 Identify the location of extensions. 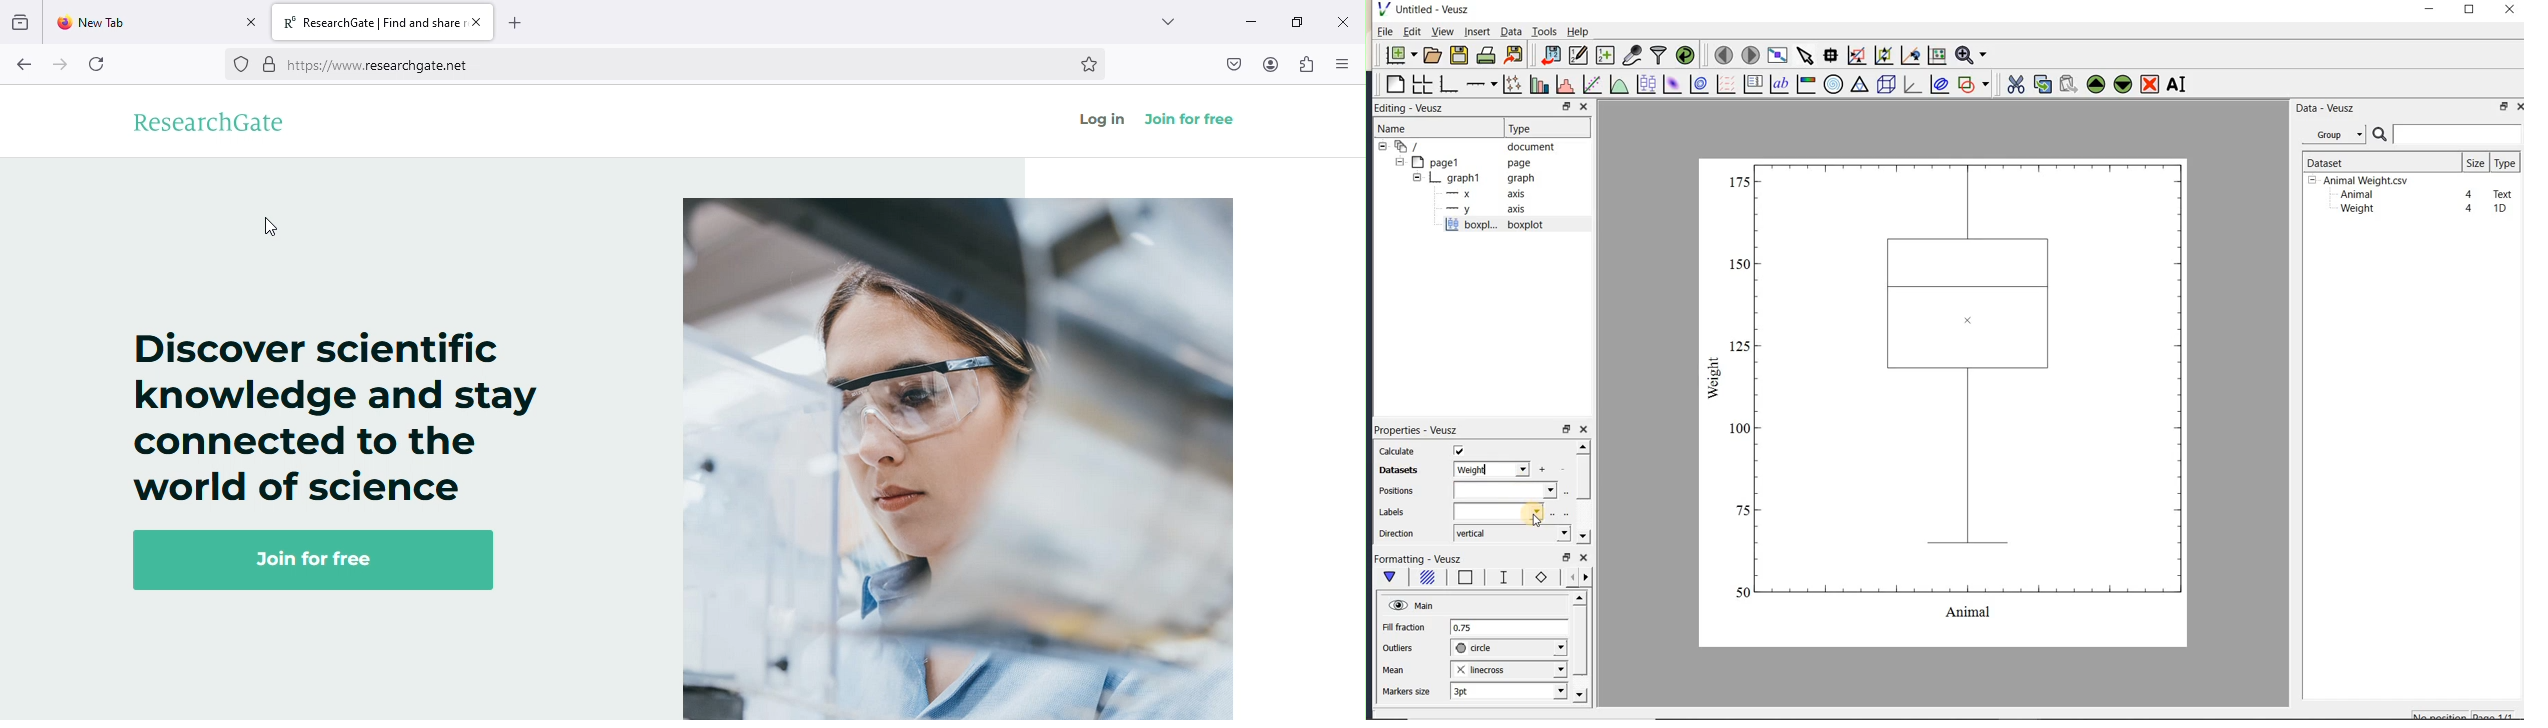
(1309, 65).